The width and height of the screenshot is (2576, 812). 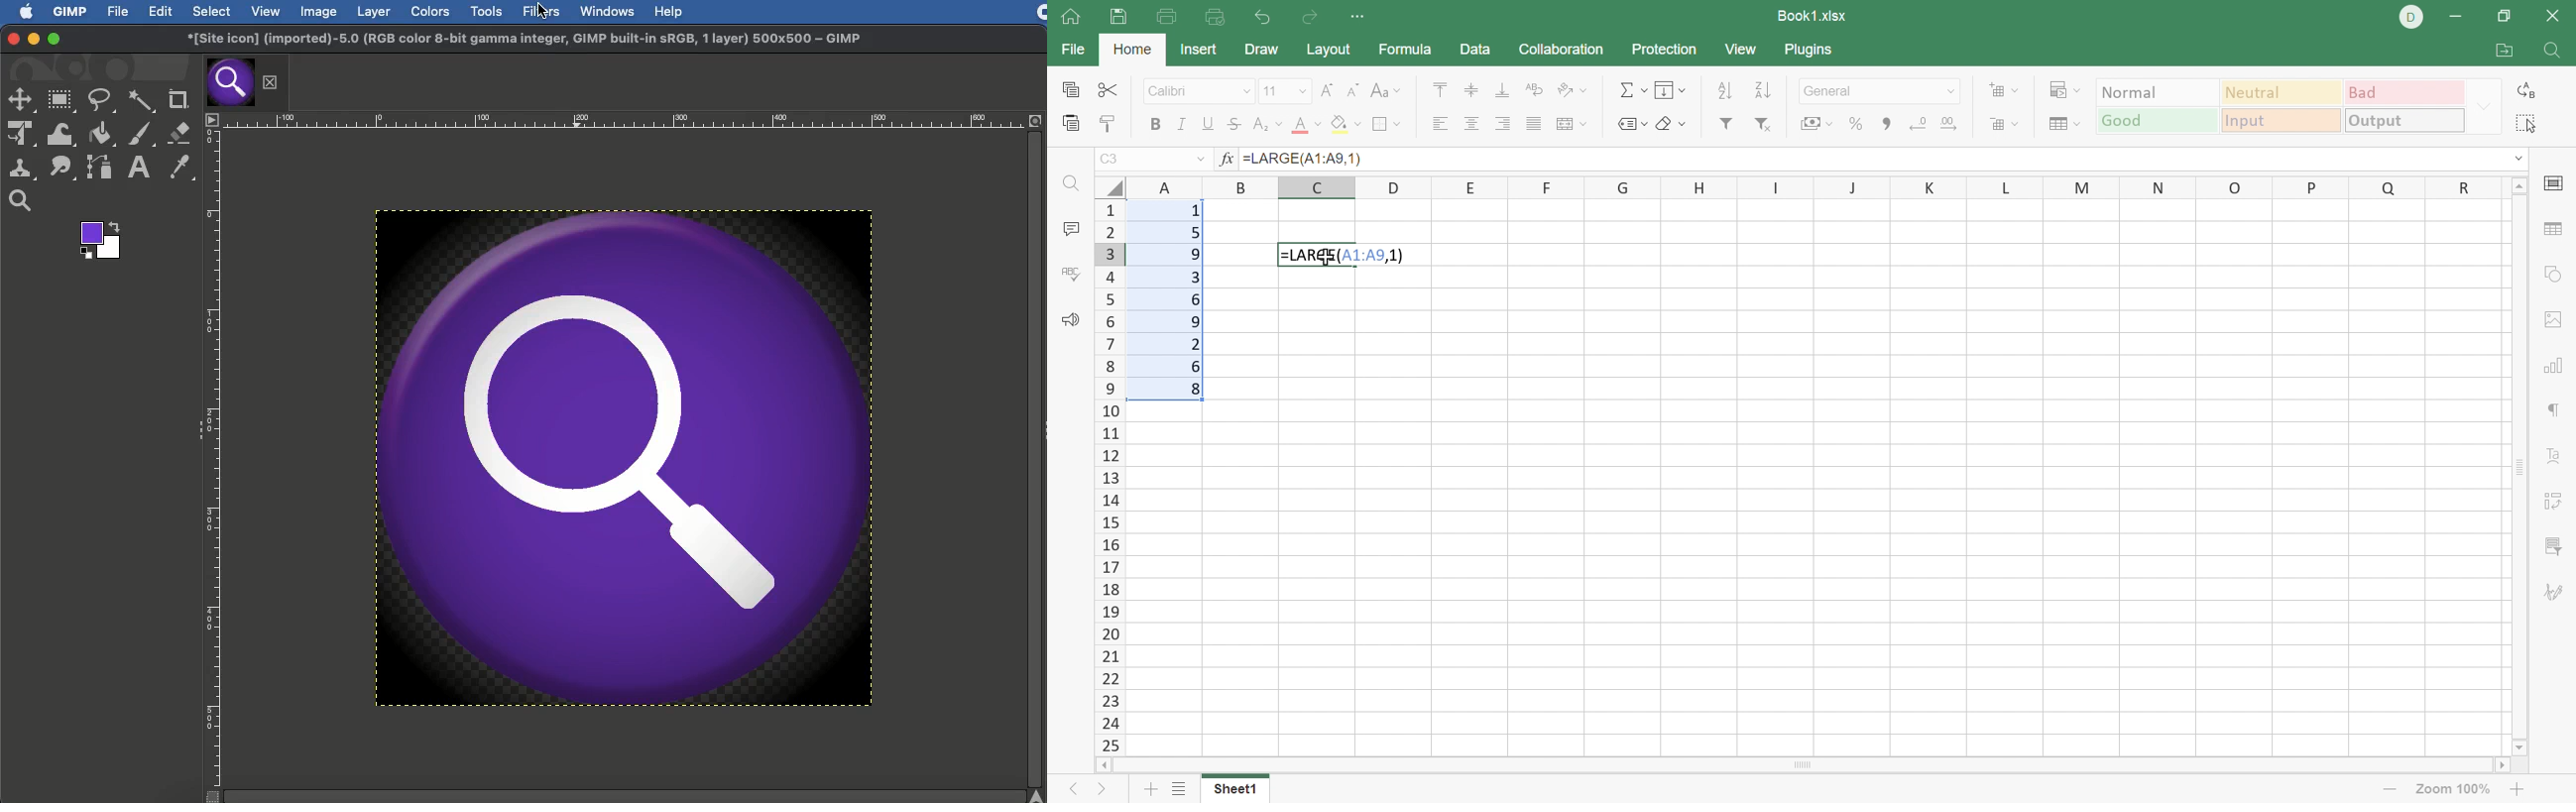 I want to click on Filter, so click(x=1724, y=123).